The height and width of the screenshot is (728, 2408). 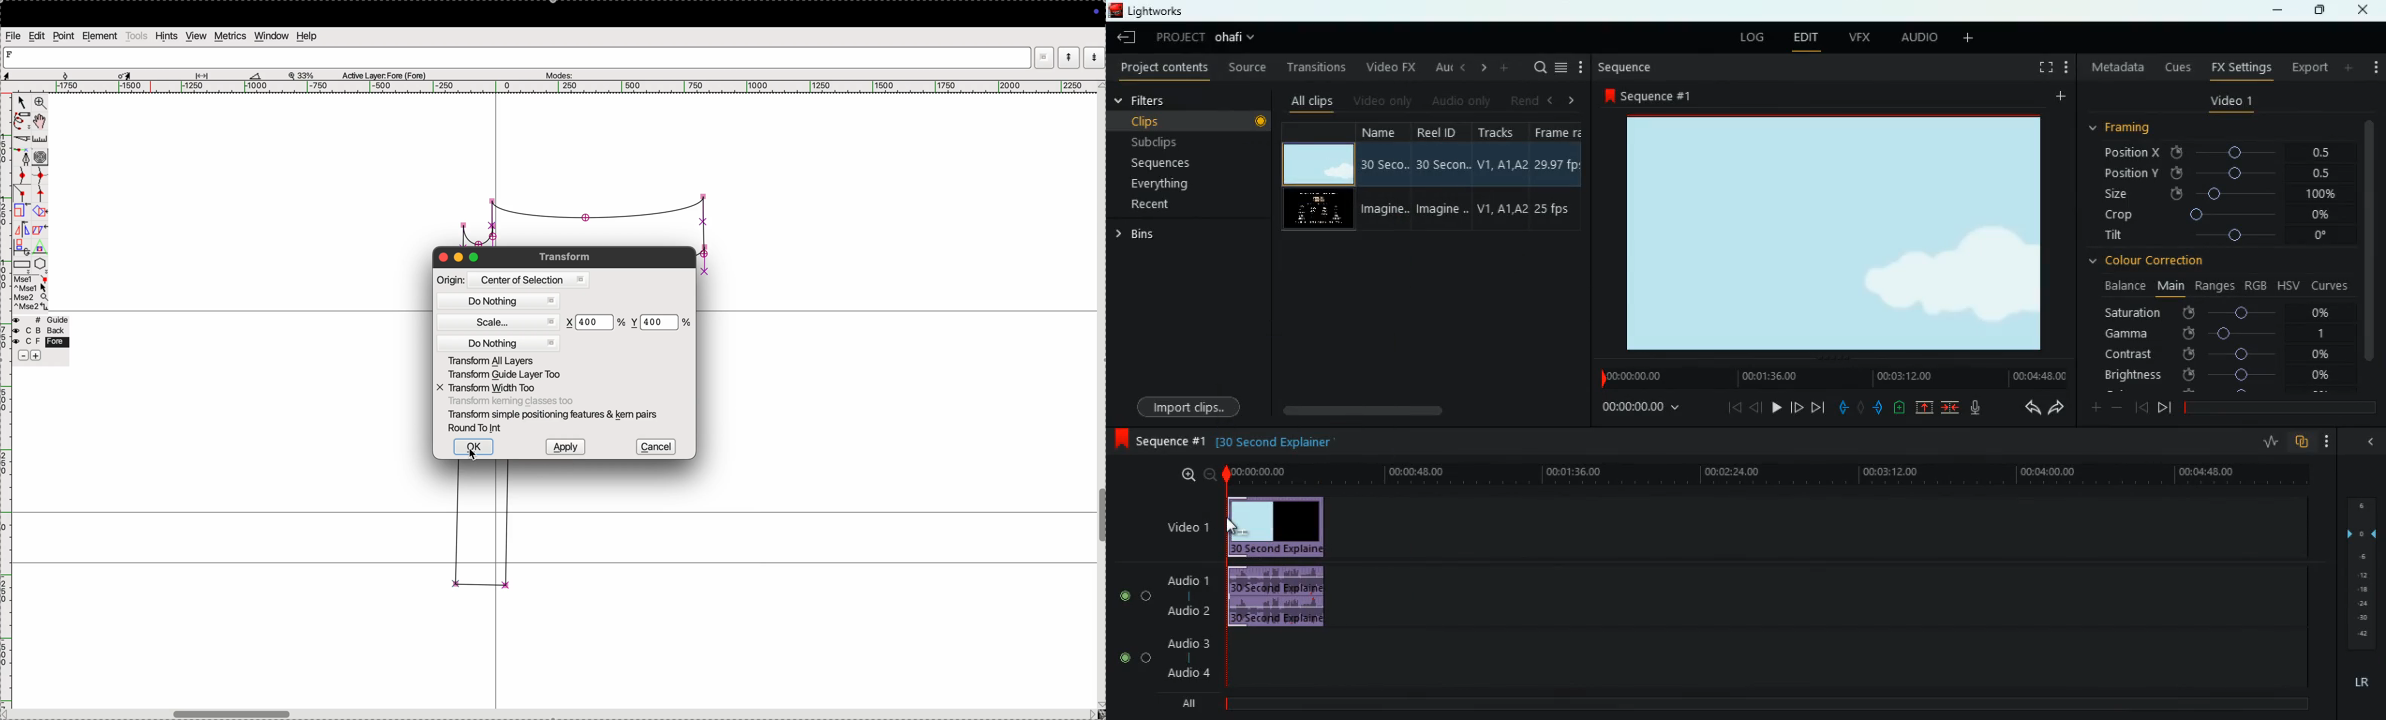 What do you see at coordinates (1116, 11) in the screenshot?
I see `Lightworks logo` at bounding box center [1116, 11].